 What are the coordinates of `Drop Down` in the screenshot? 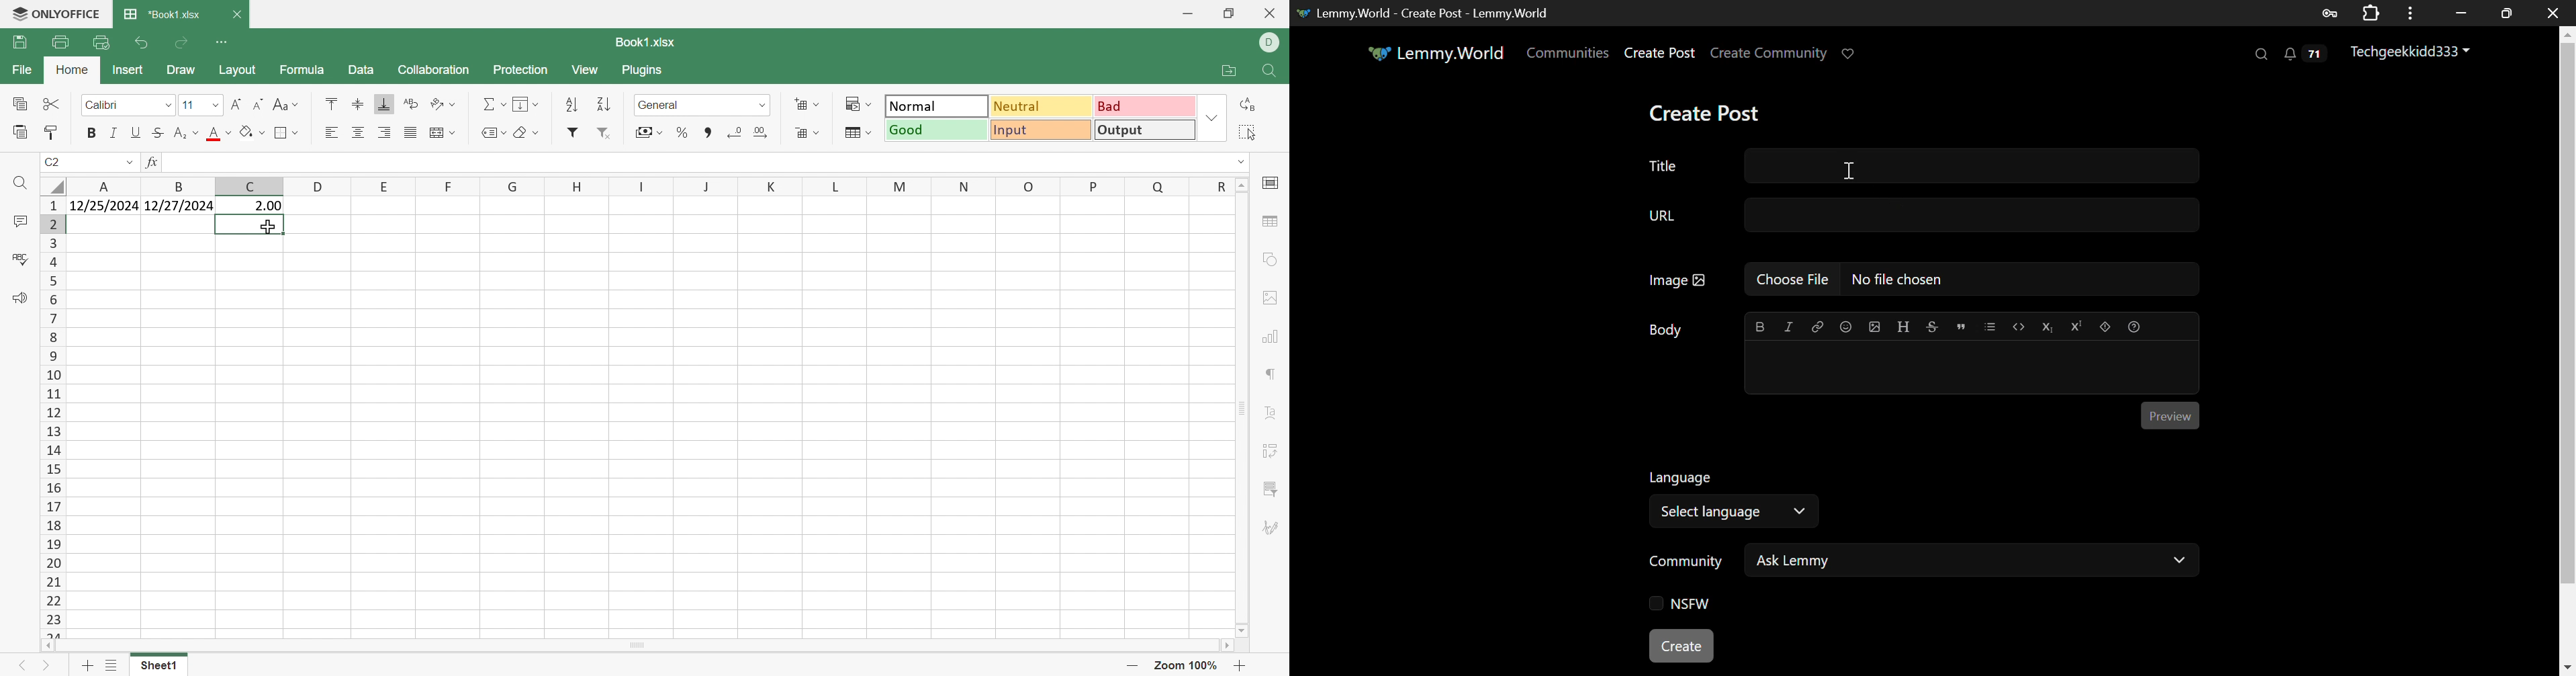 It's located at (216, 105).